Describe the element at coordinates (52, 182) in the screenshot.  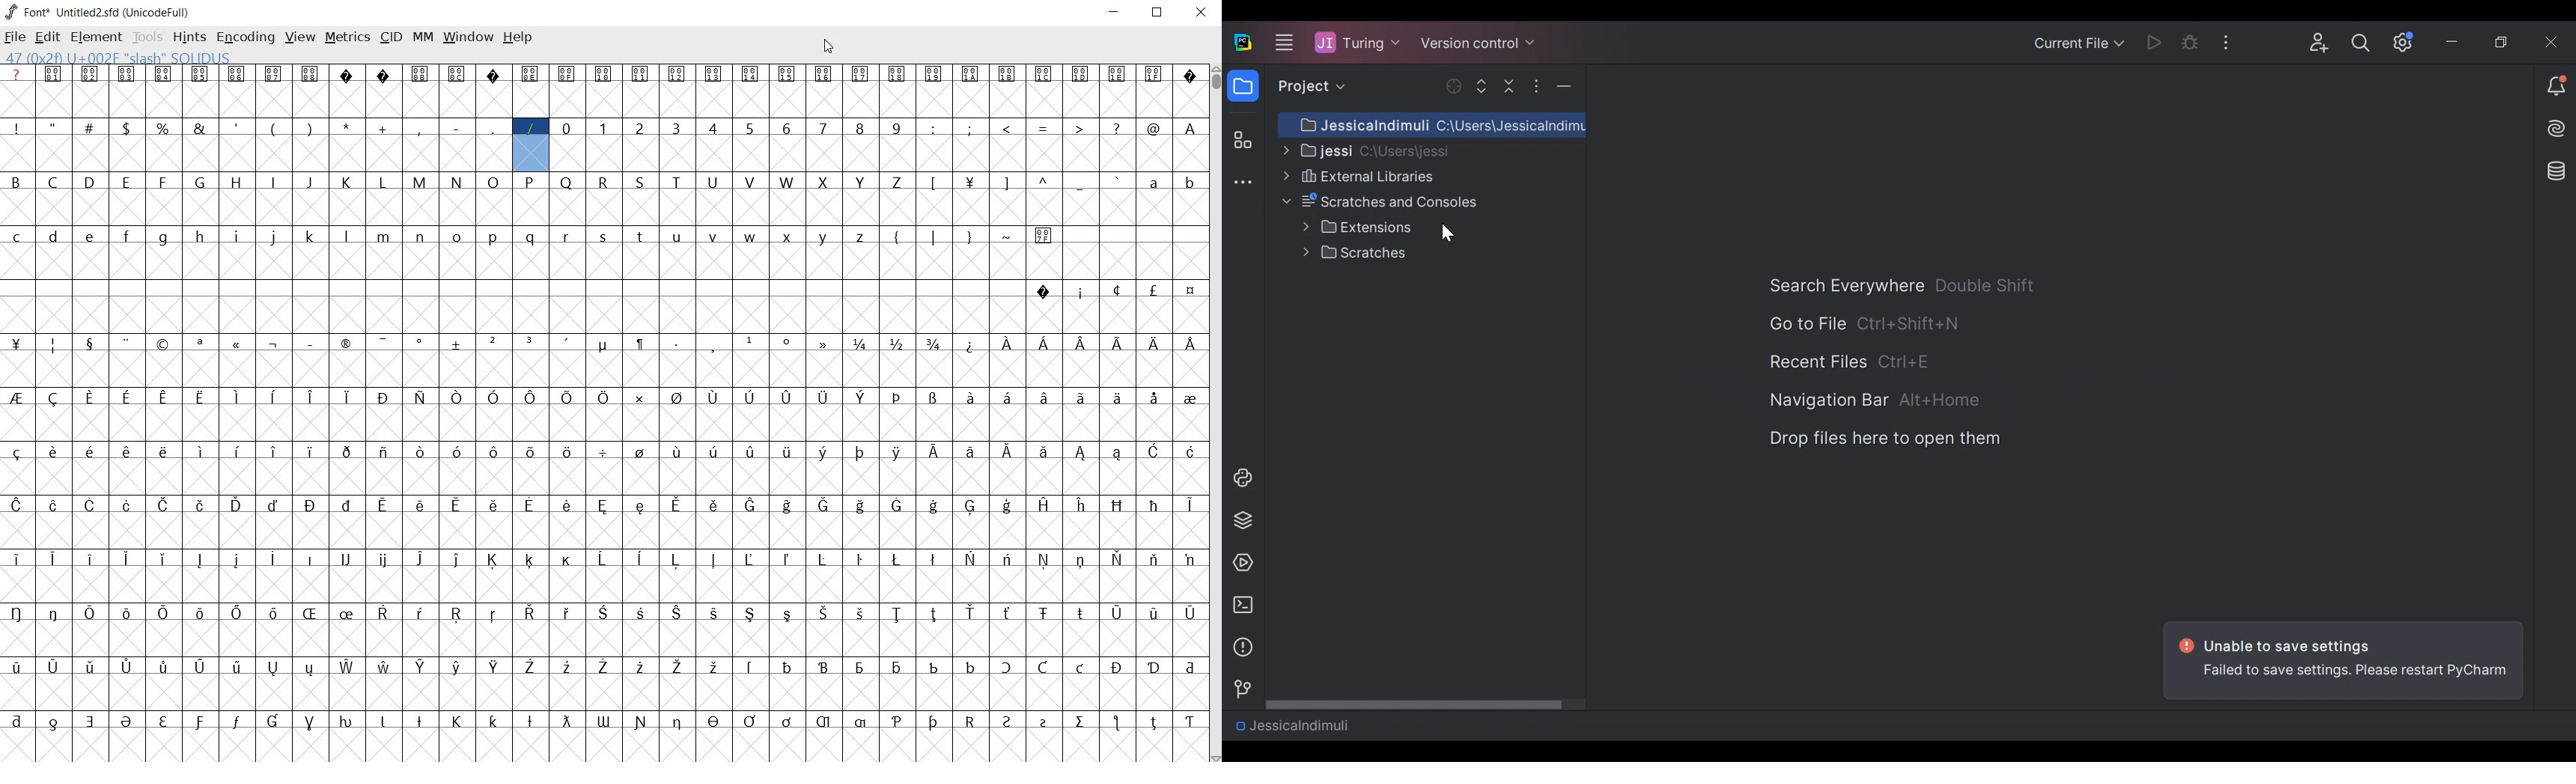
I see `glyph` at that location.